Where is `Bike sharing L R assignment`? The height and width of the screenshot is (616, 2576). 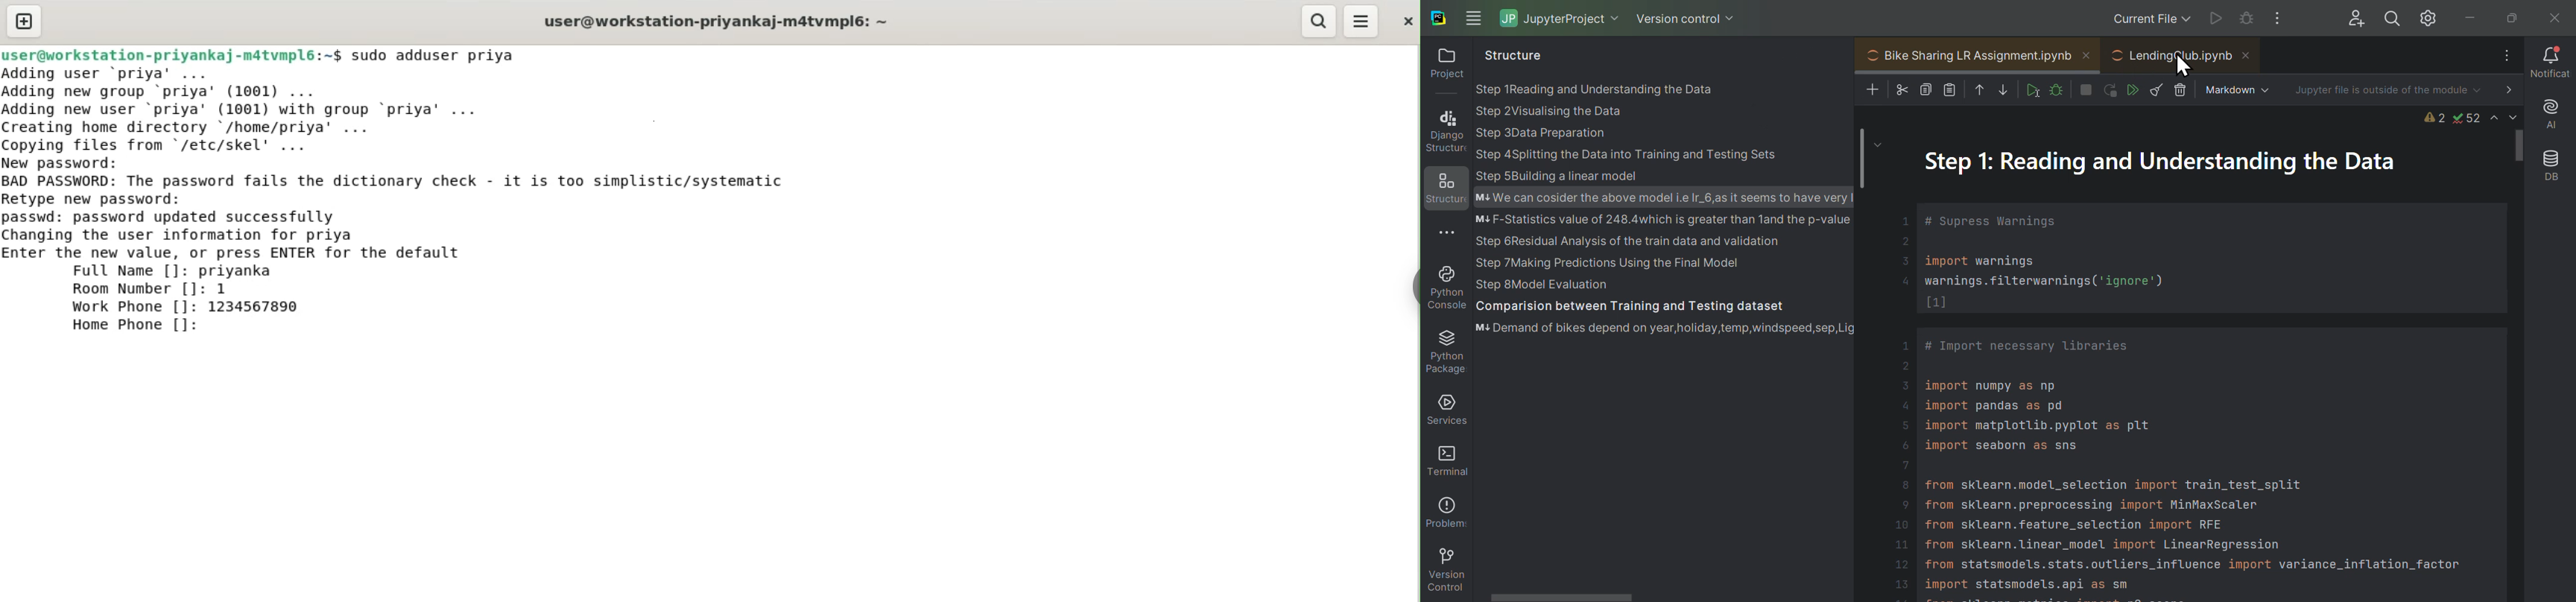
Bike sharing L R assignment is located at coordinates (2179, 371).